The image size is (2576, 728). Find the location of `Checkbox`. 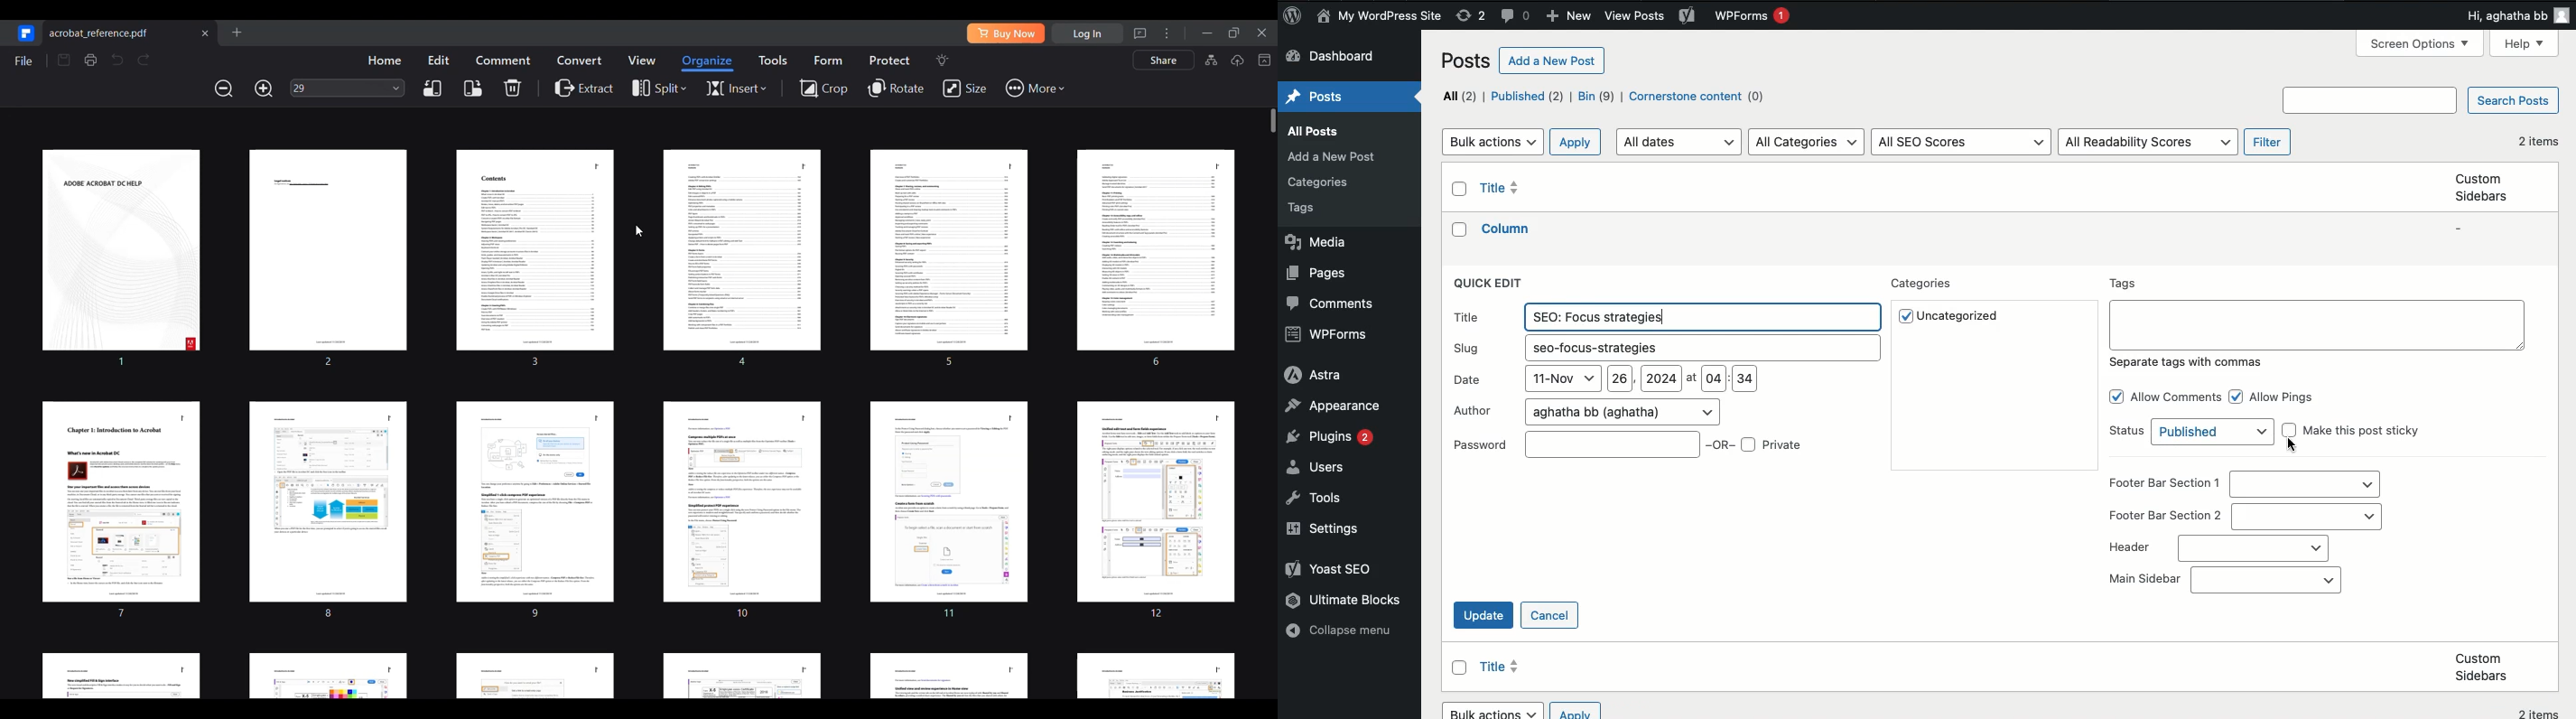

Checkbox is located at coordinates (1903, 317).